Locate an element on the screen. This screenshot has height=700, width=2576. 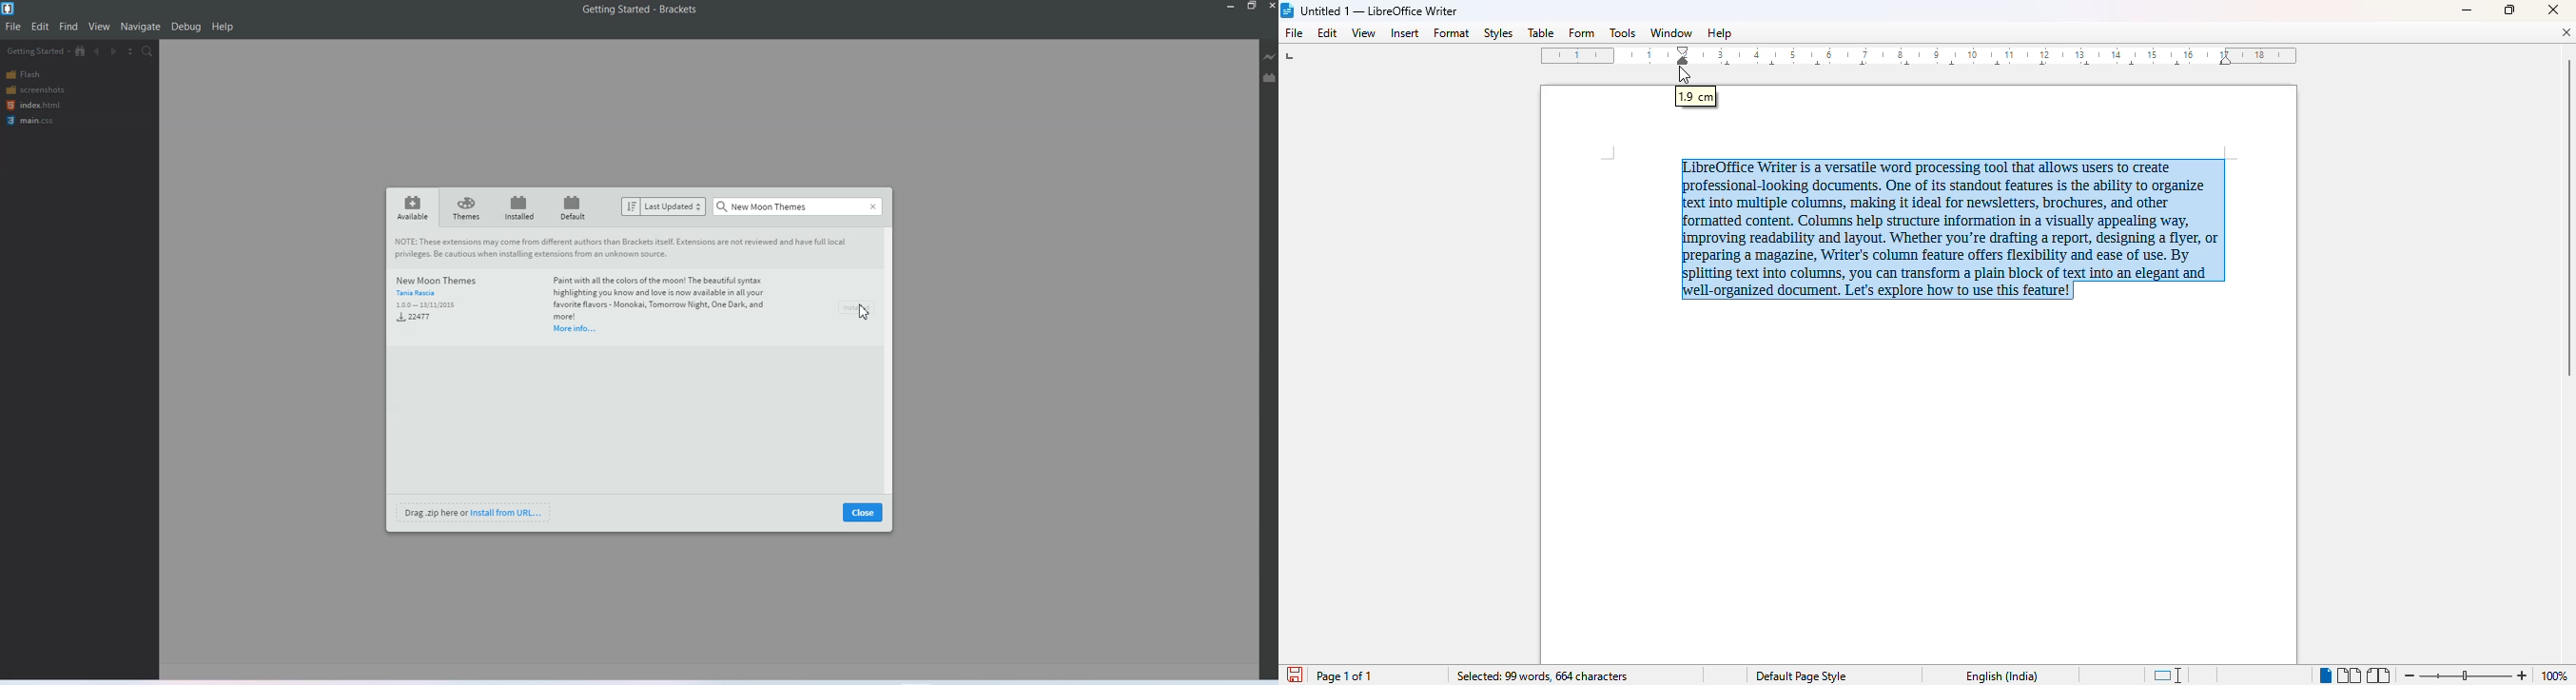
Available is located at coordinates (412, 207).